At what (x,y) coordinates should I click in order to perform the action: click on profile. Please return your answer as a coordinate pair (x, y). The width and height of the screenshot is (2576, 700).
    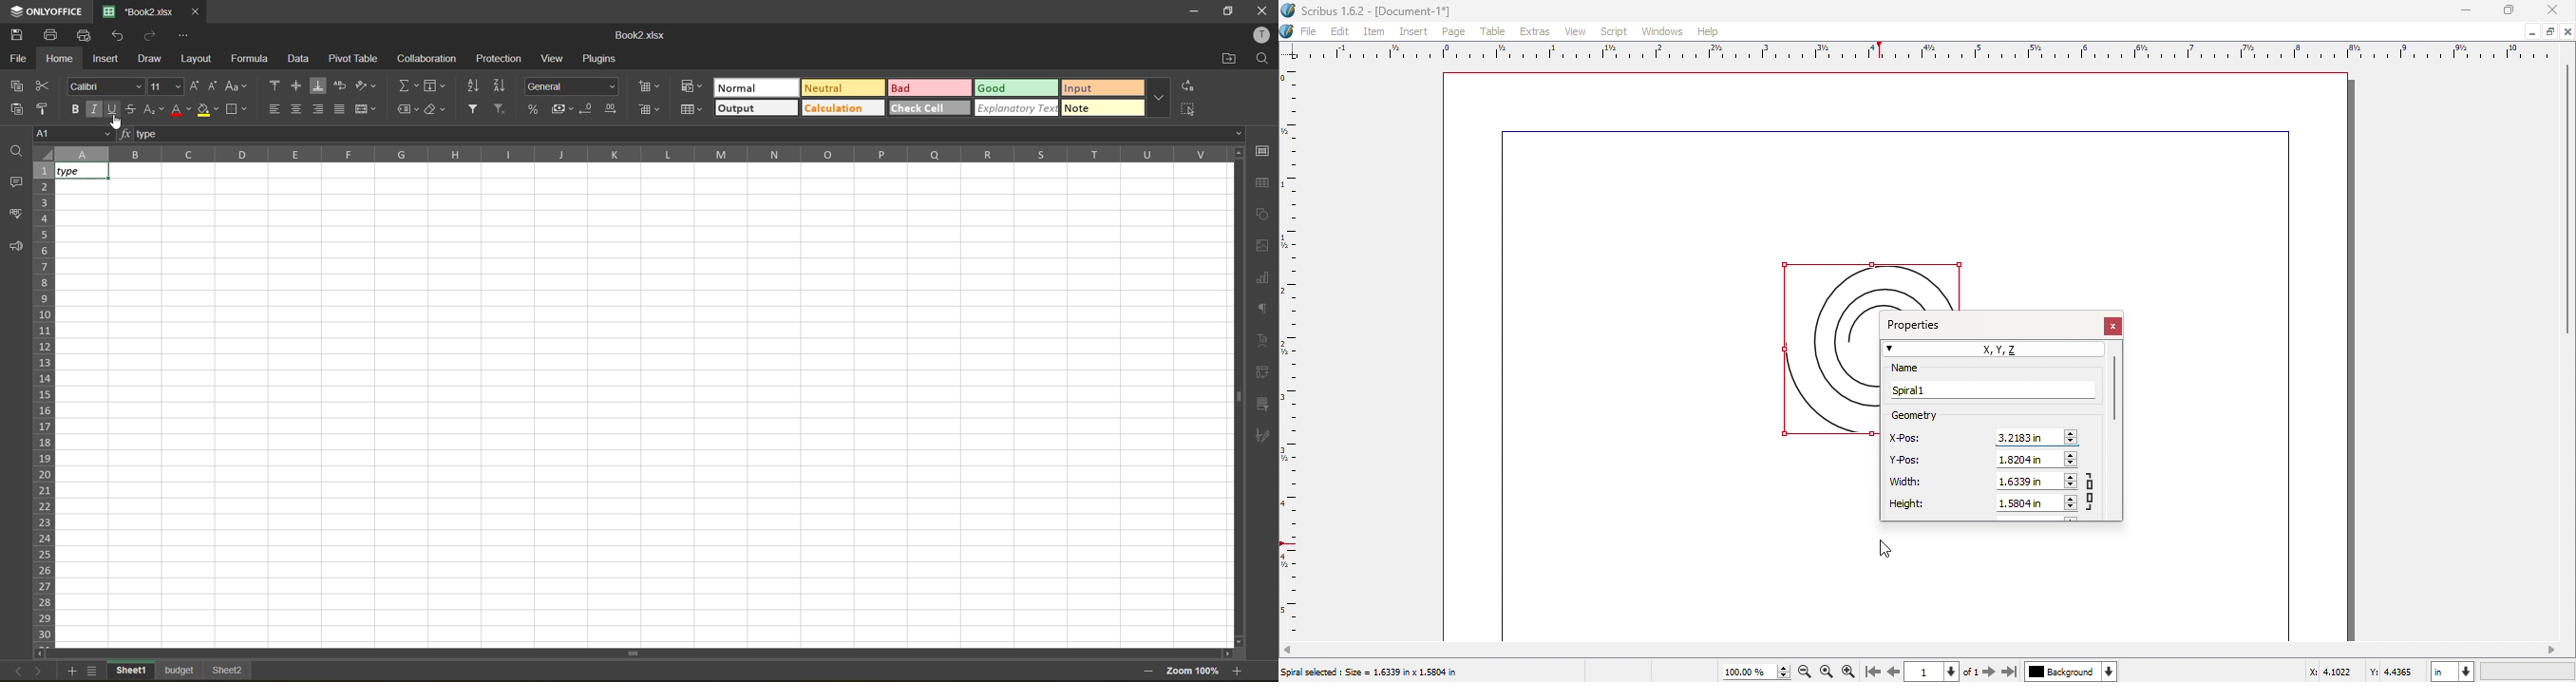
    Looking at the image, I should click on (1263, 37).